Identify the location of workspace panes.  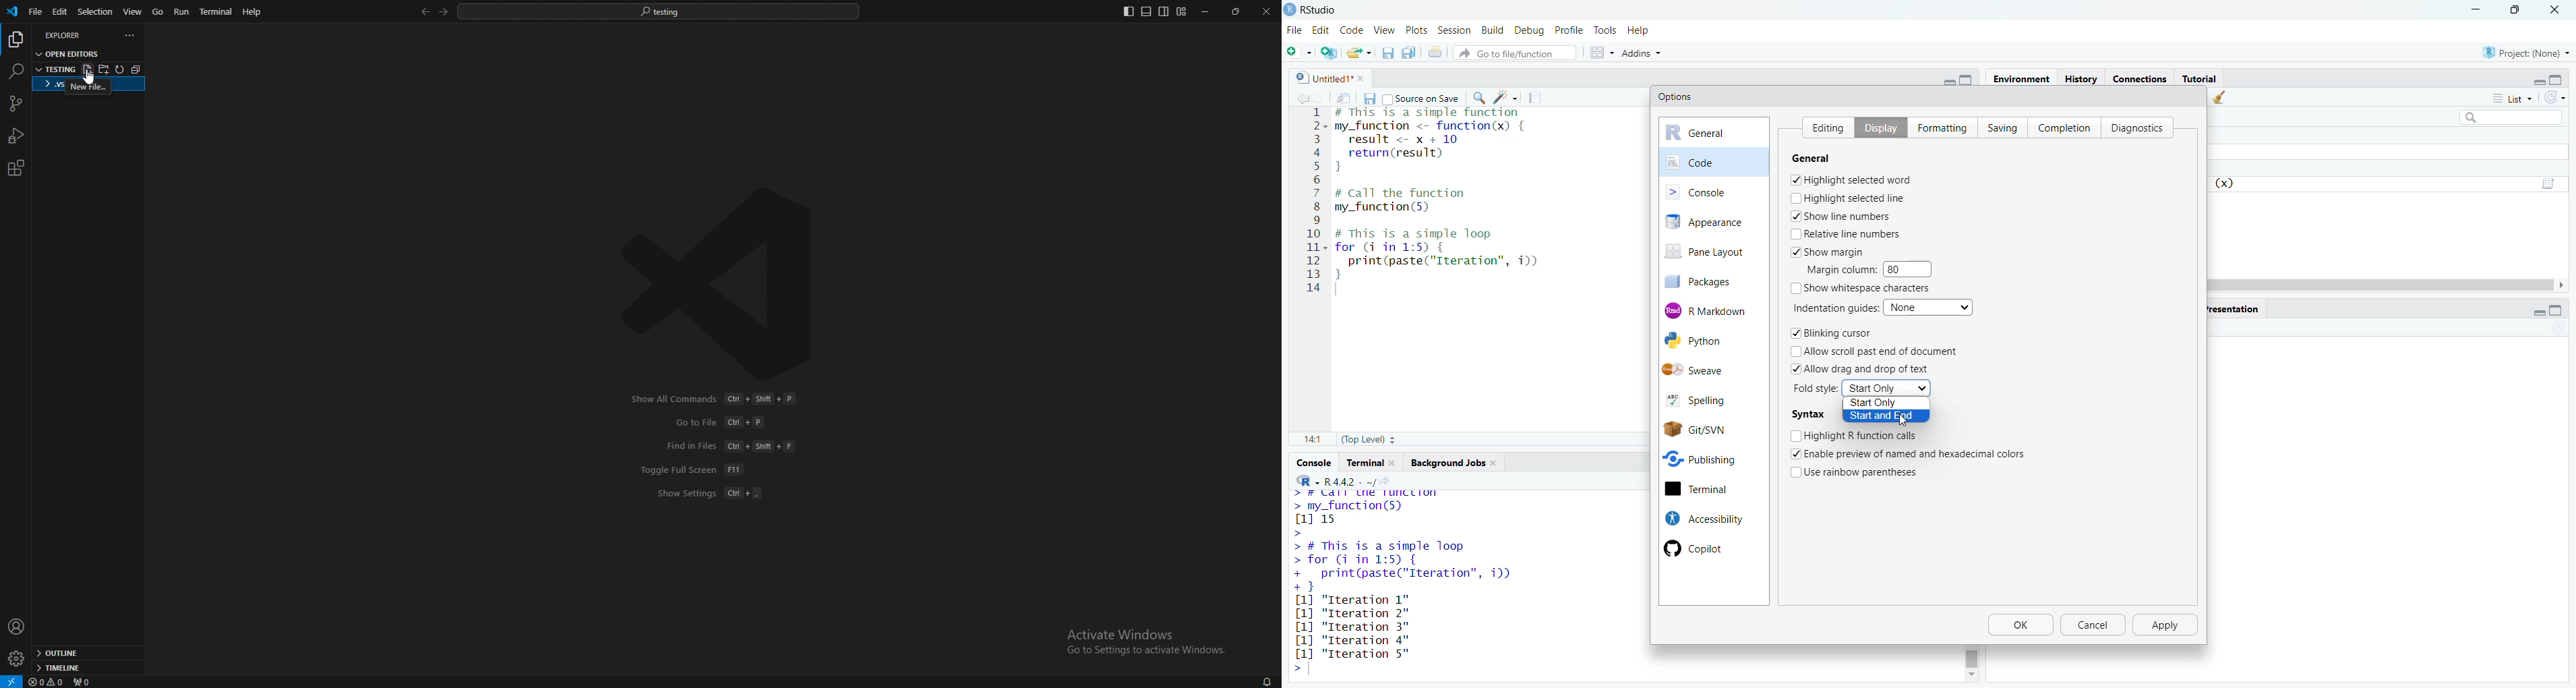
(1600, 51).